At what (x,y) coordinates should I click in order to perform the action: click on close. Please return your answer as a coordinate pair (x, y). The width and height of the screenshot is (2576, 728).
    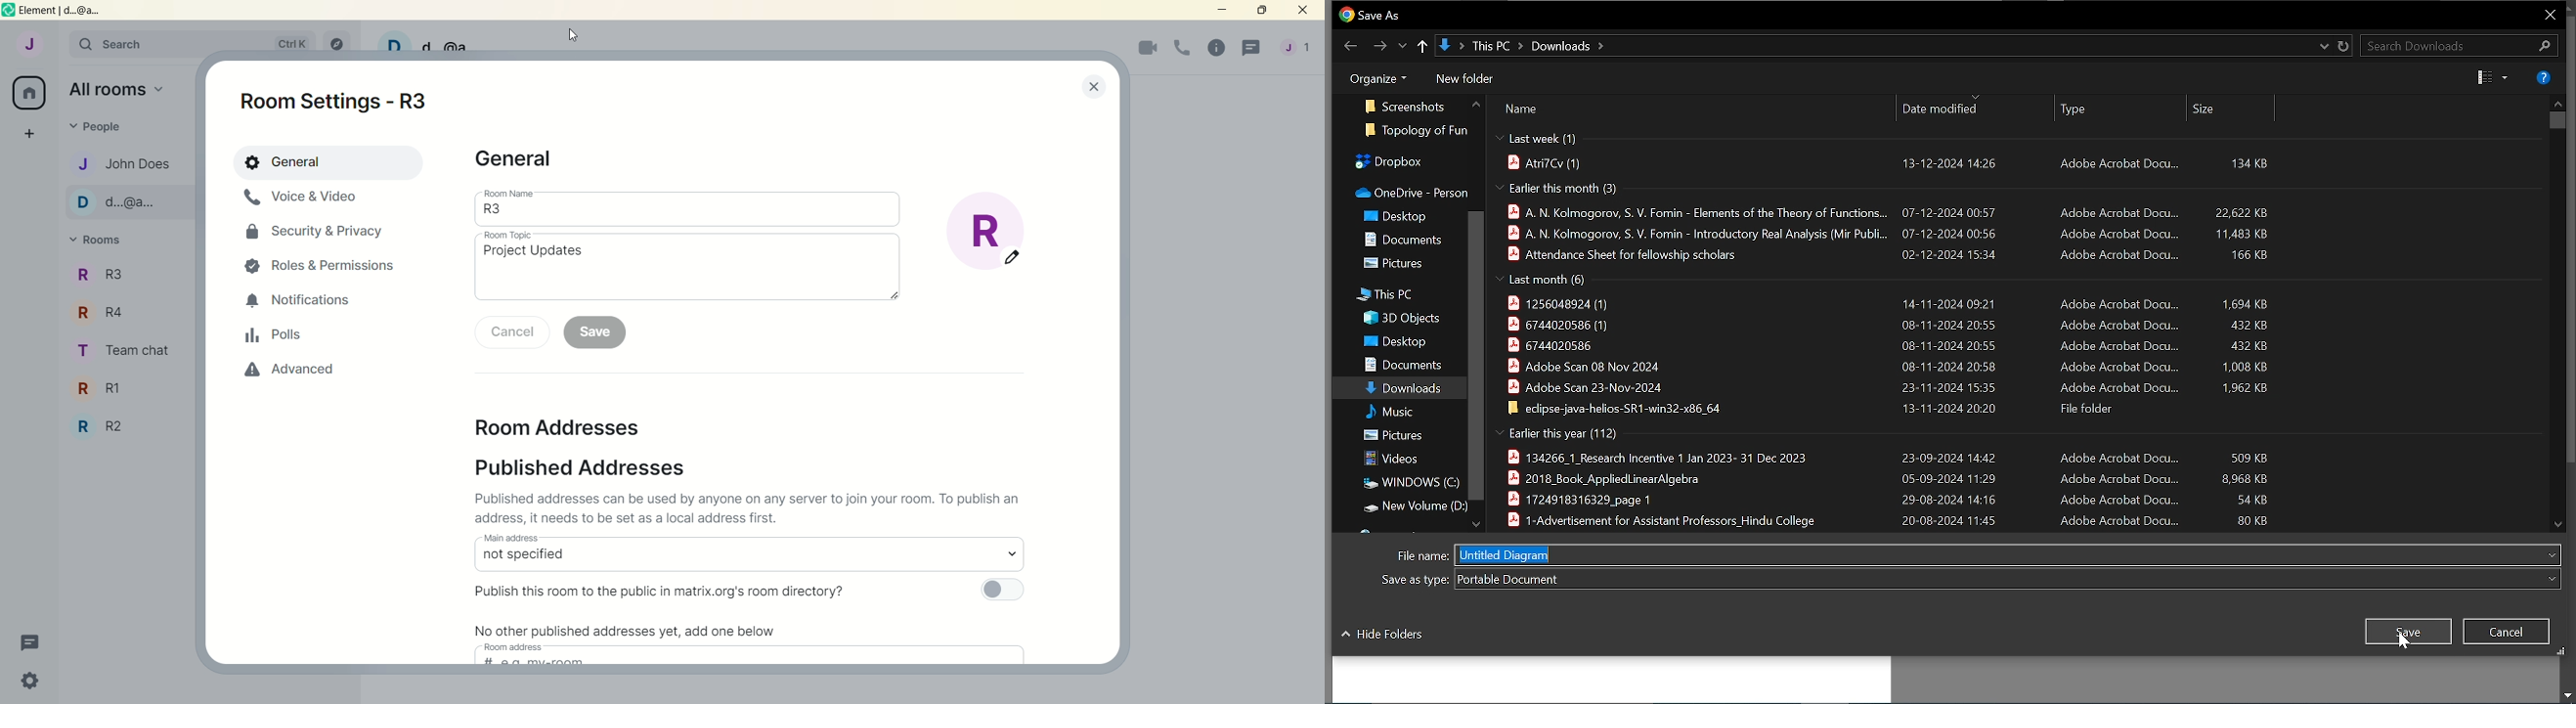
    Looking at the image, I should click on (1306, 11).